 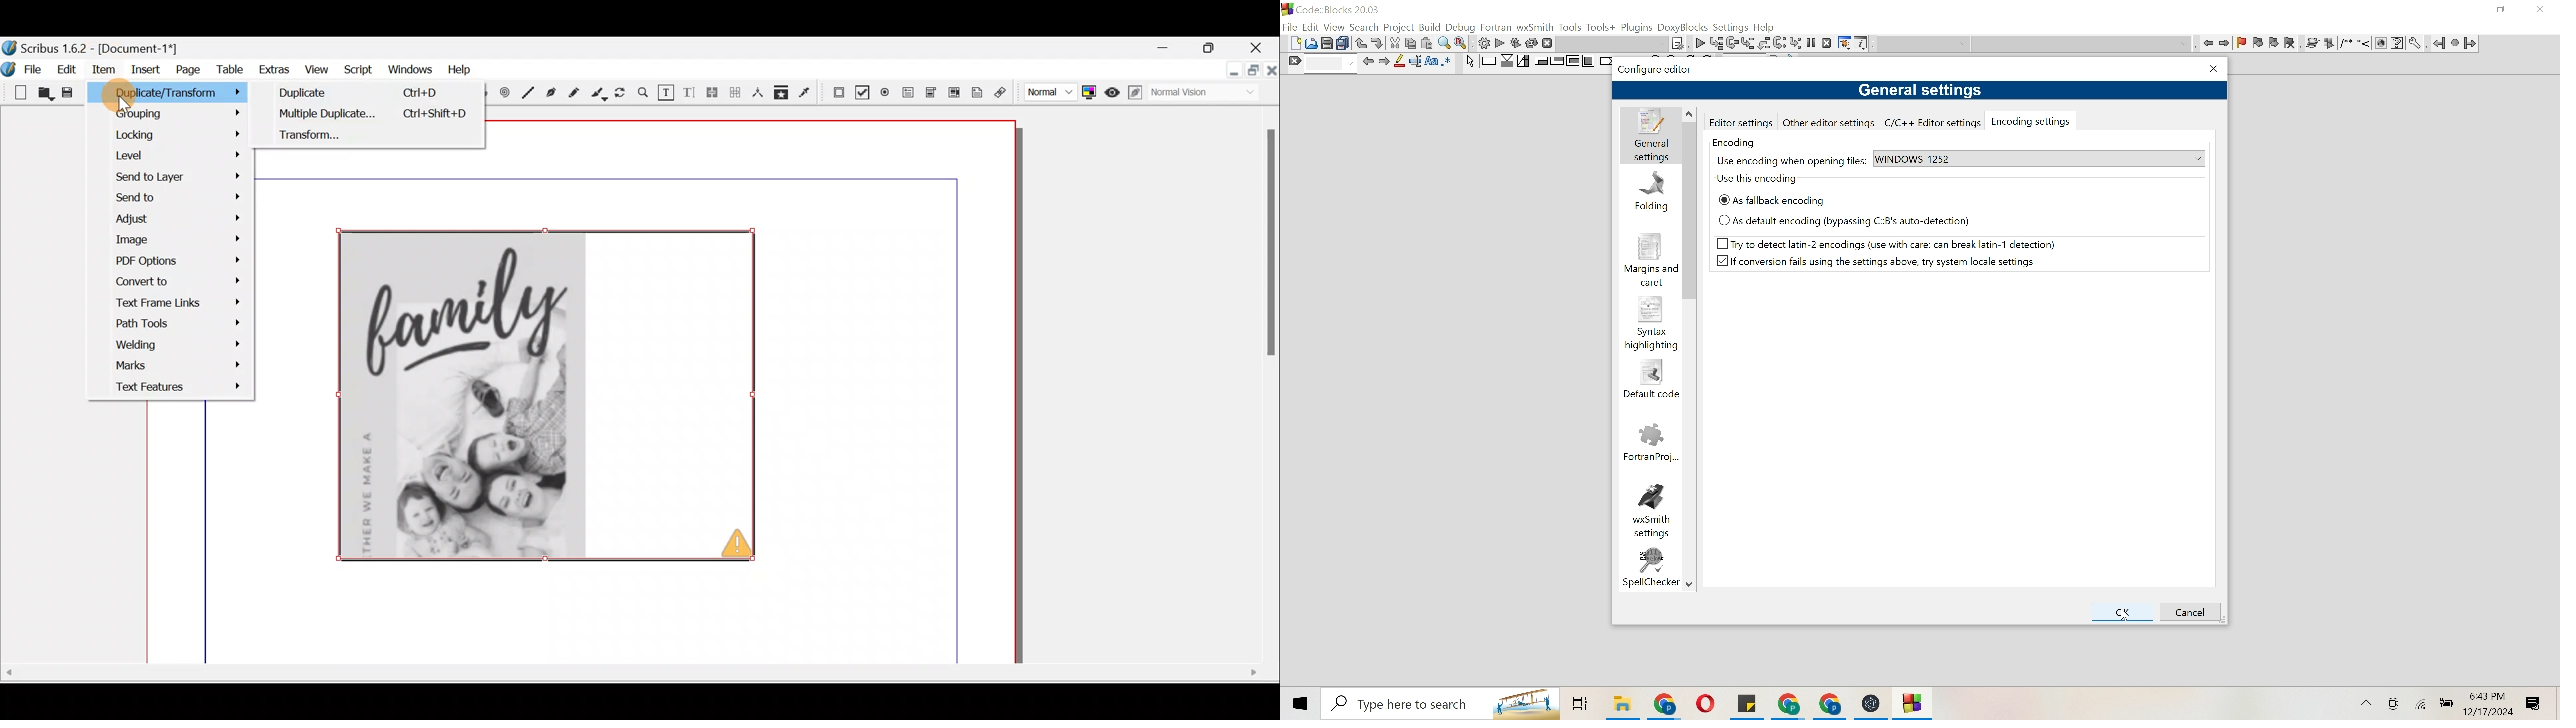 I want to click on Search bar, so click(x=1439, y=704).